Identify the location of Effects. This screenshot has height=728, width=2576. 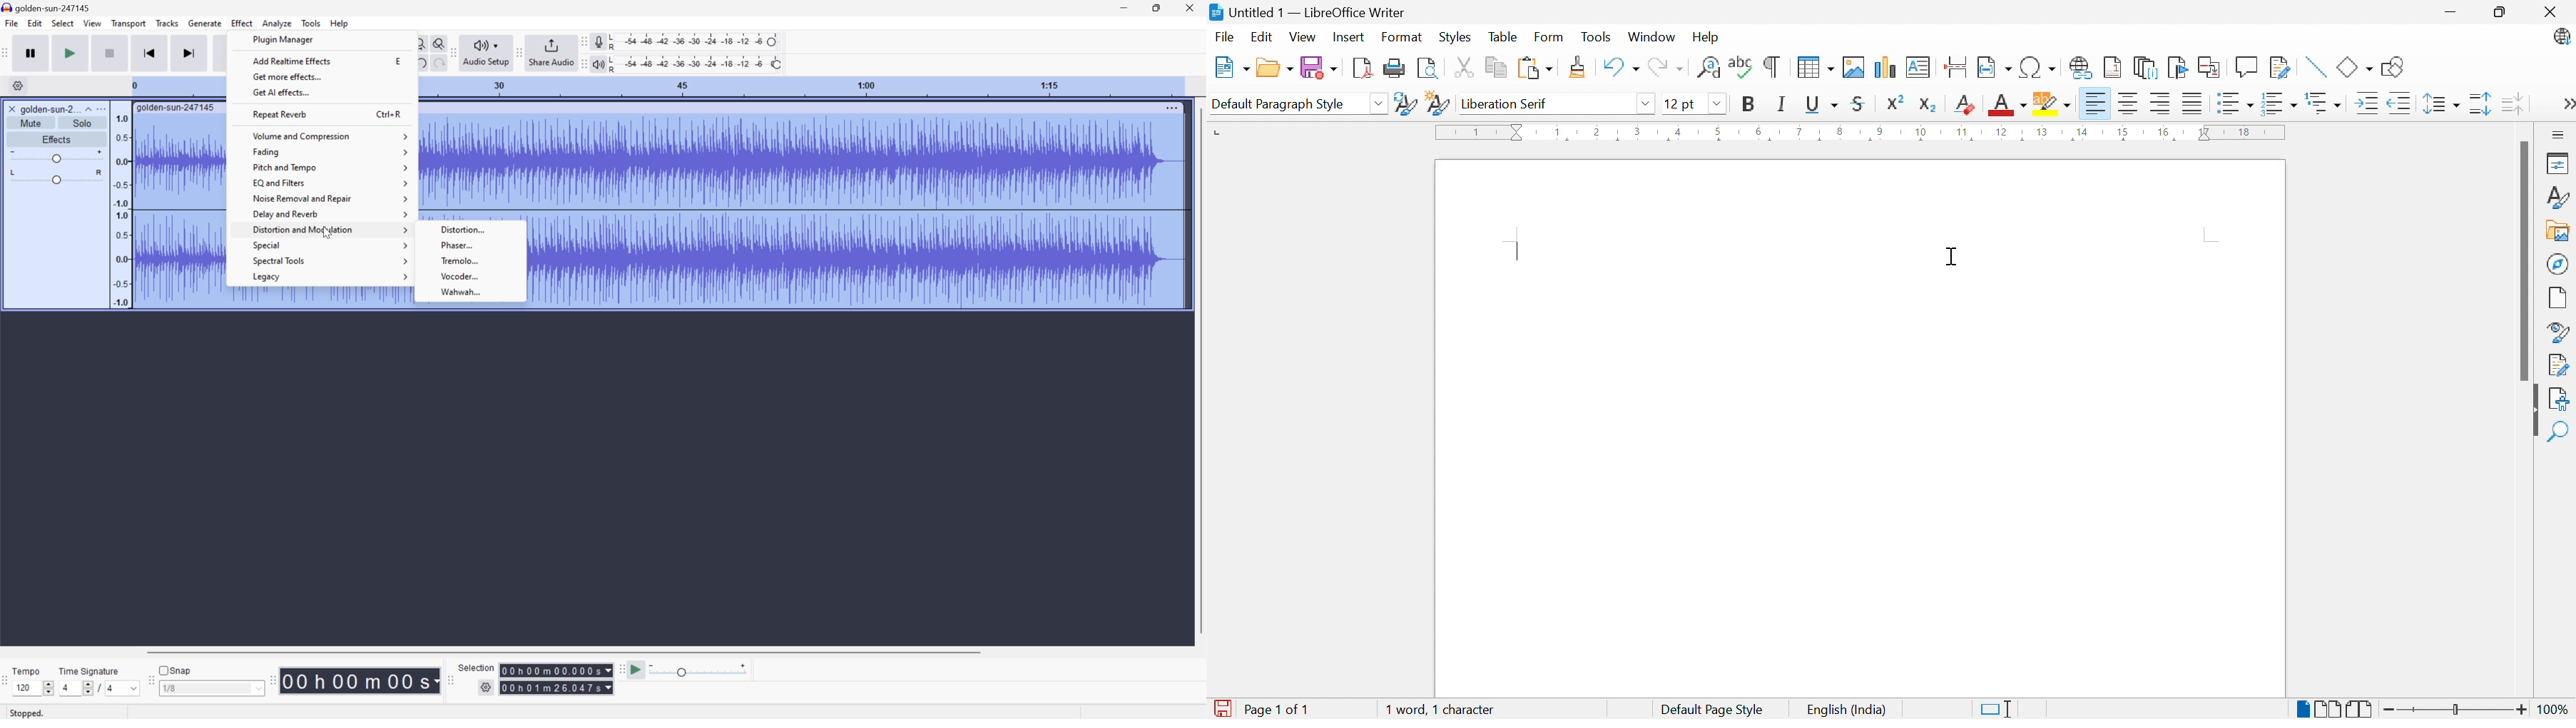
(57, 139).